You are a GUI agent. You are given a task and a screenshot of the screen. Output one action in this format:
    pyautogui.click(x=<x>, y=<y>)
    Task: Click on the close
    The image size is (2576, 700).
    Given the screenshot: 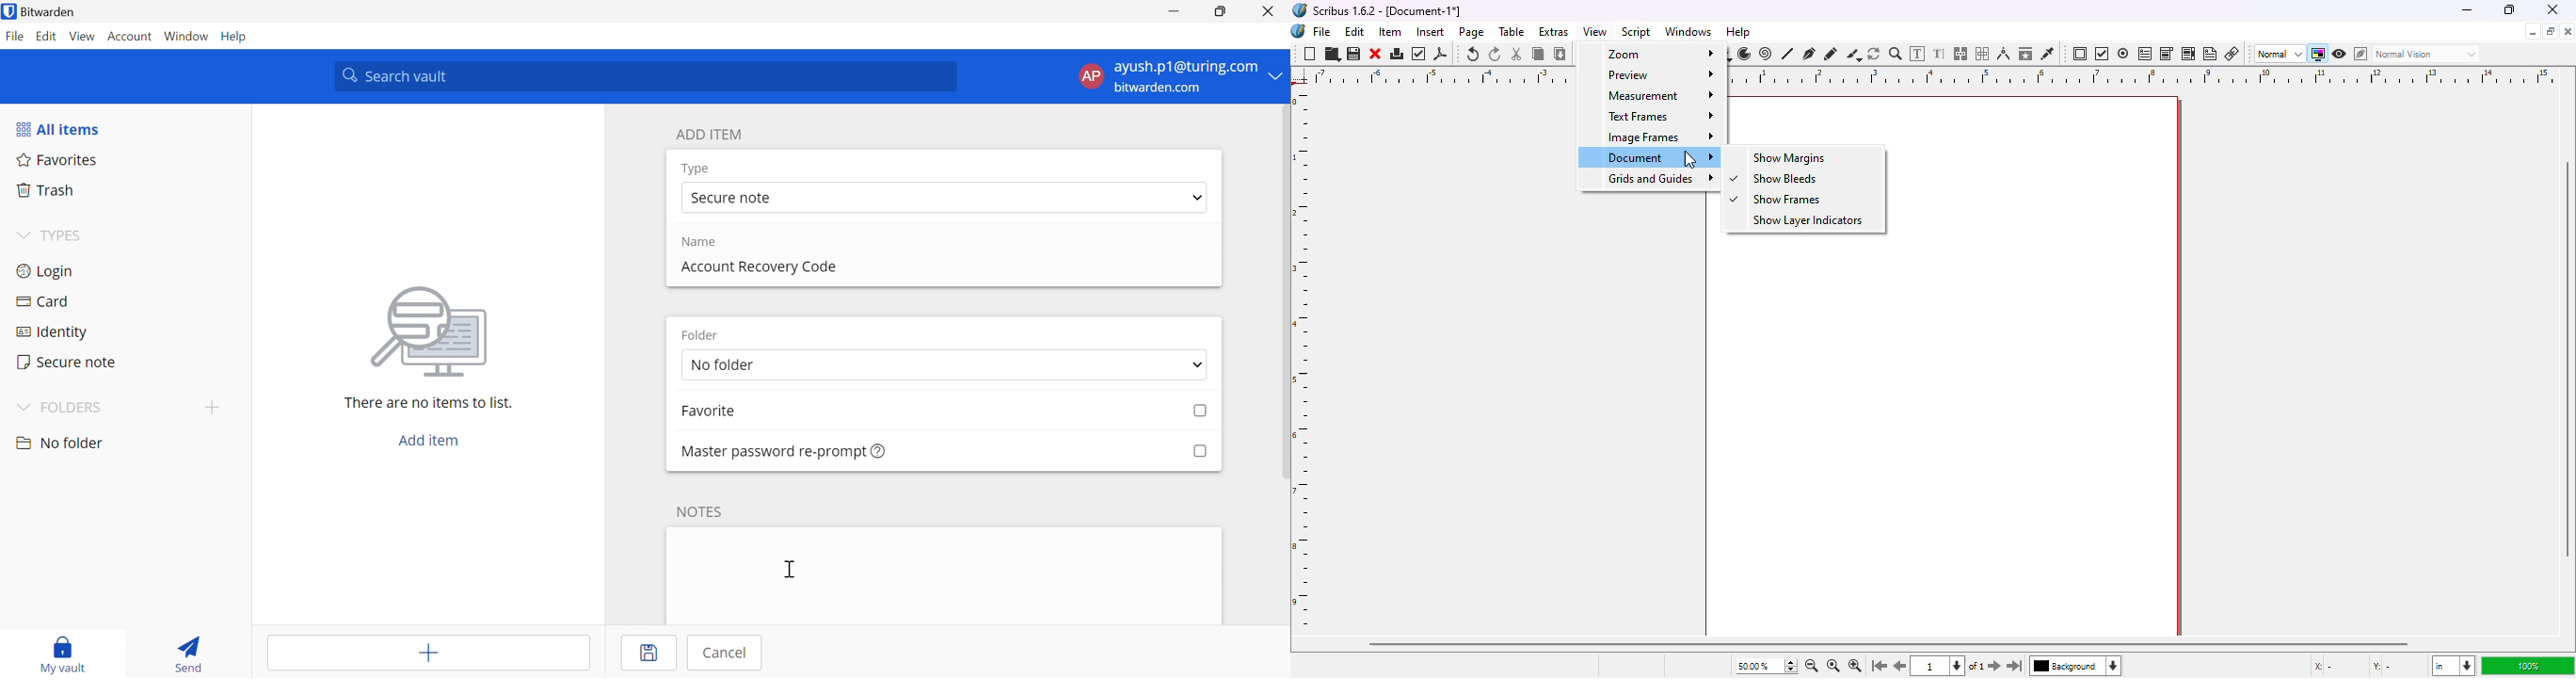 What is the action you would take?
    pyautogui.click(x=1376, y=54)
    